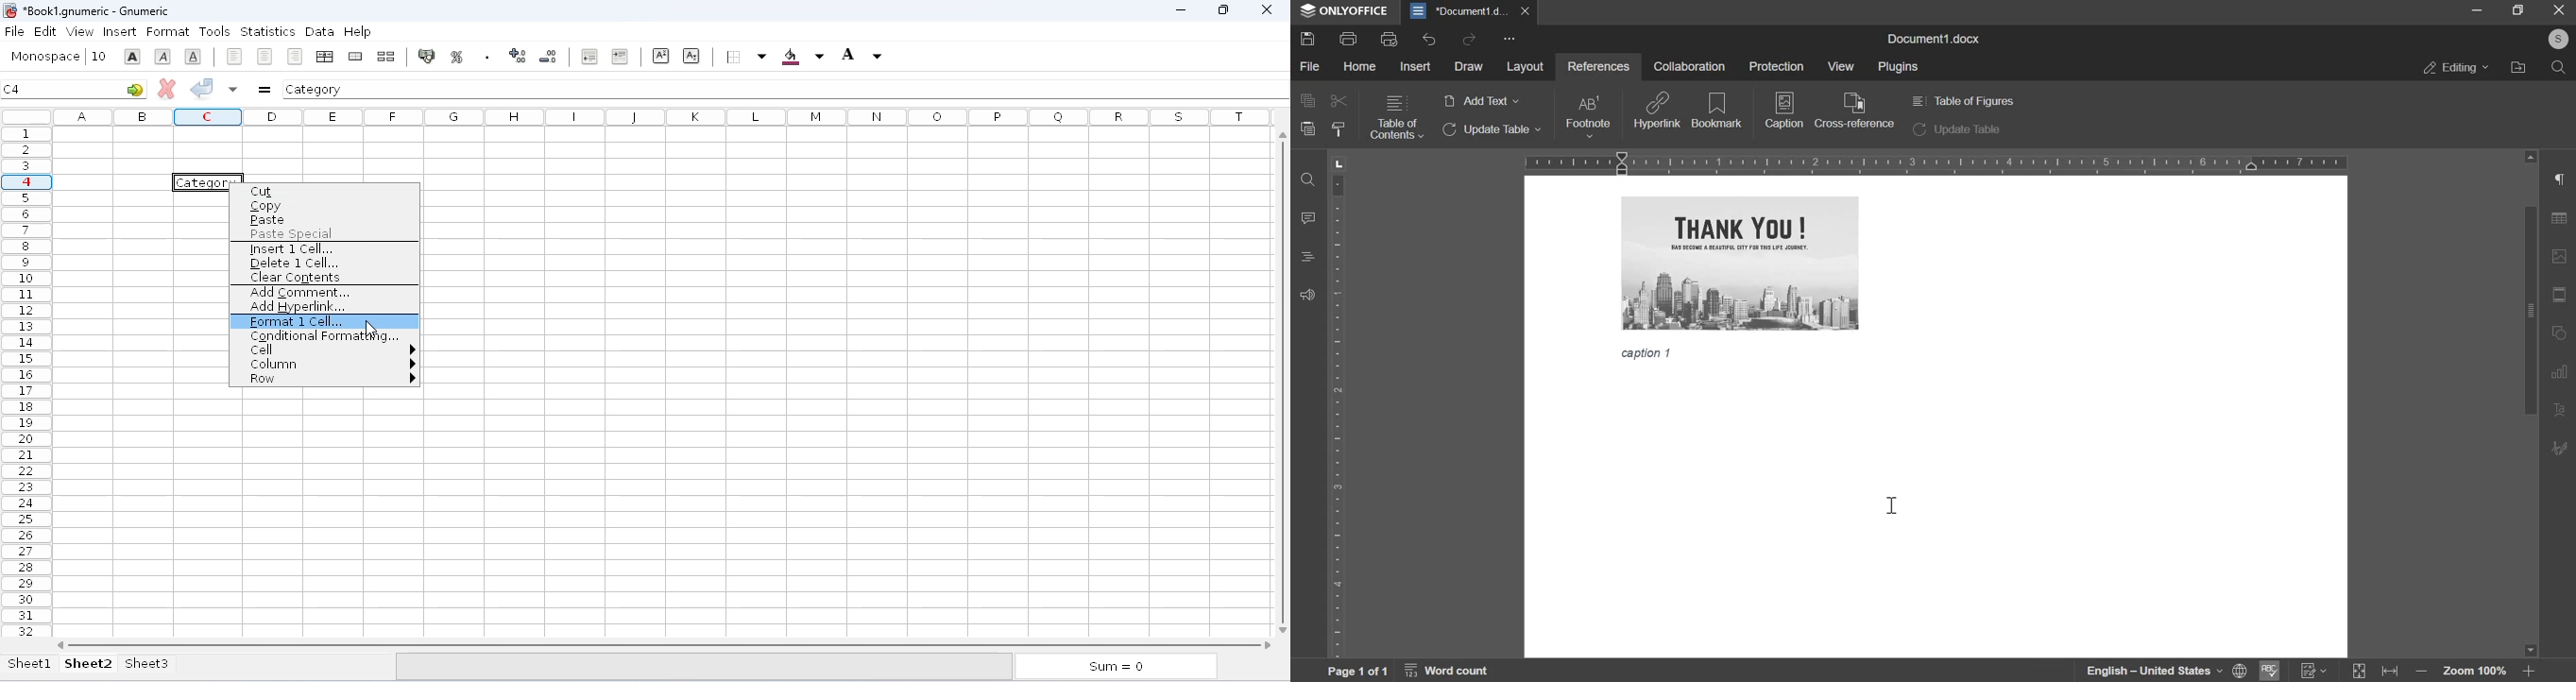  Describe the element at coordinates (2562, 256) in the screenshot. I see `image` at that location.